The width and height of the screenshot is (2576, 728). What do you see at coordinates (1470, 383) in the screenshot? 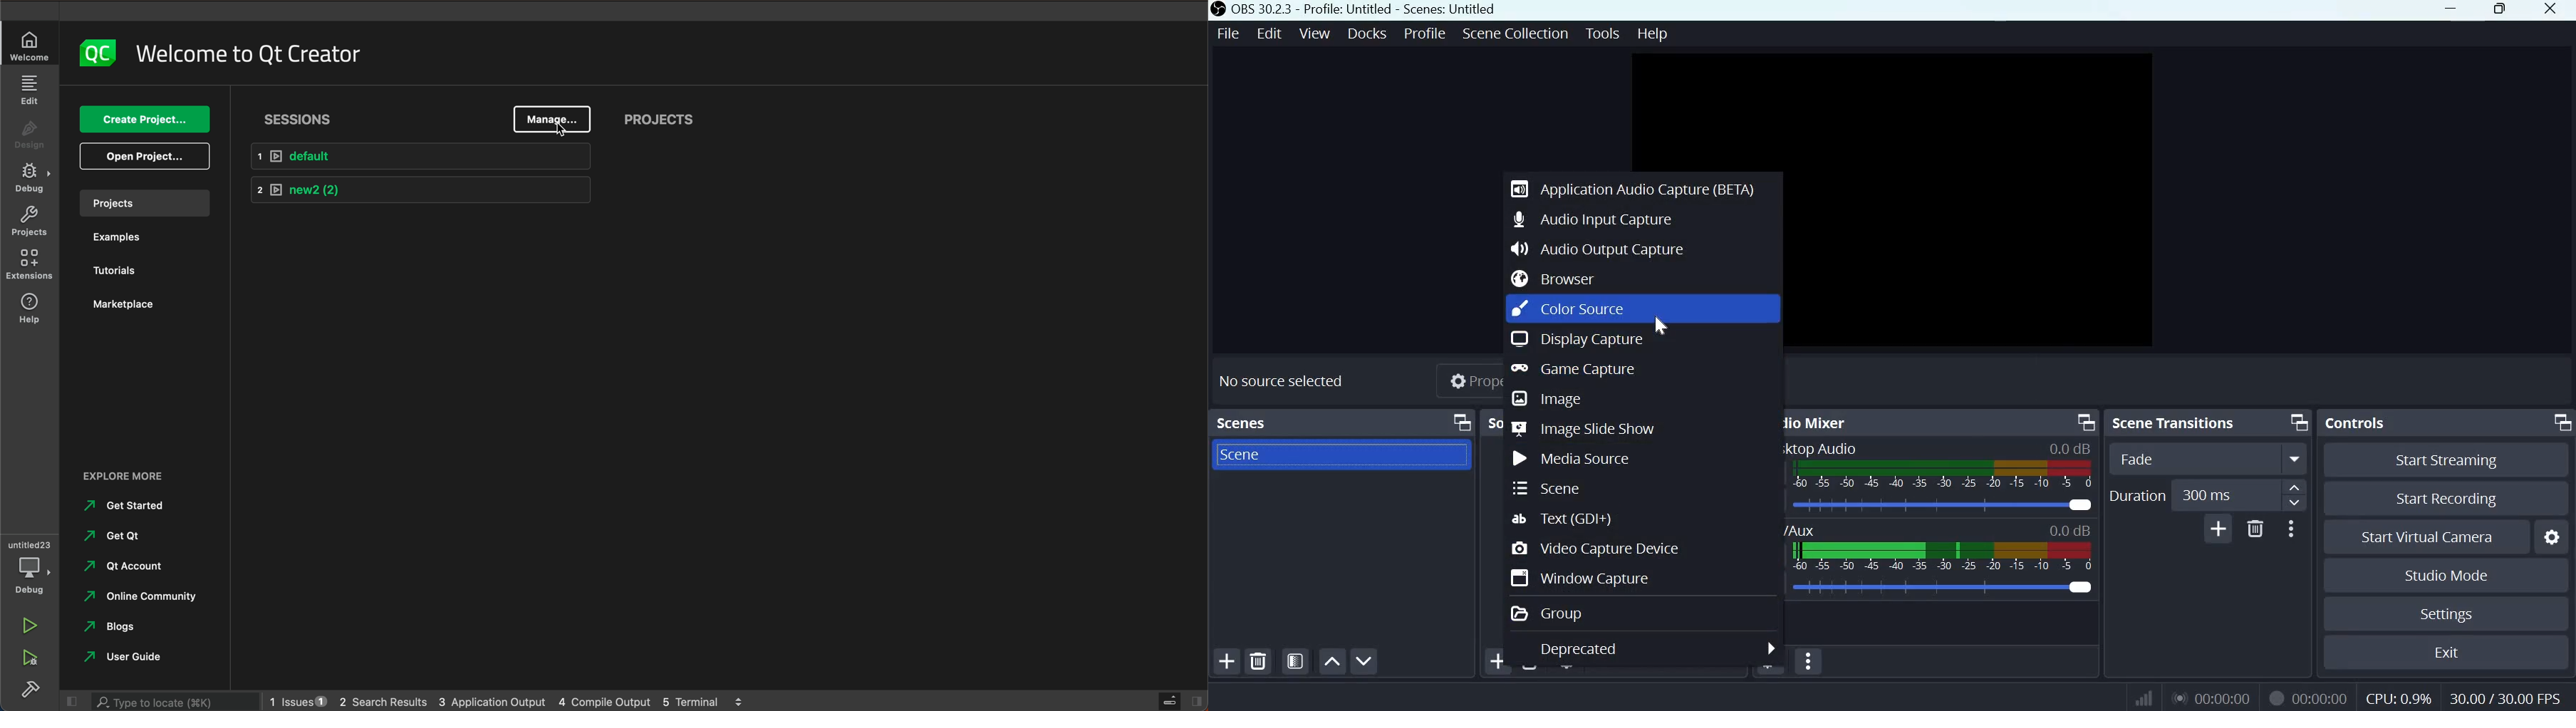
I see `Properties` at bounding box center [1470, 383].